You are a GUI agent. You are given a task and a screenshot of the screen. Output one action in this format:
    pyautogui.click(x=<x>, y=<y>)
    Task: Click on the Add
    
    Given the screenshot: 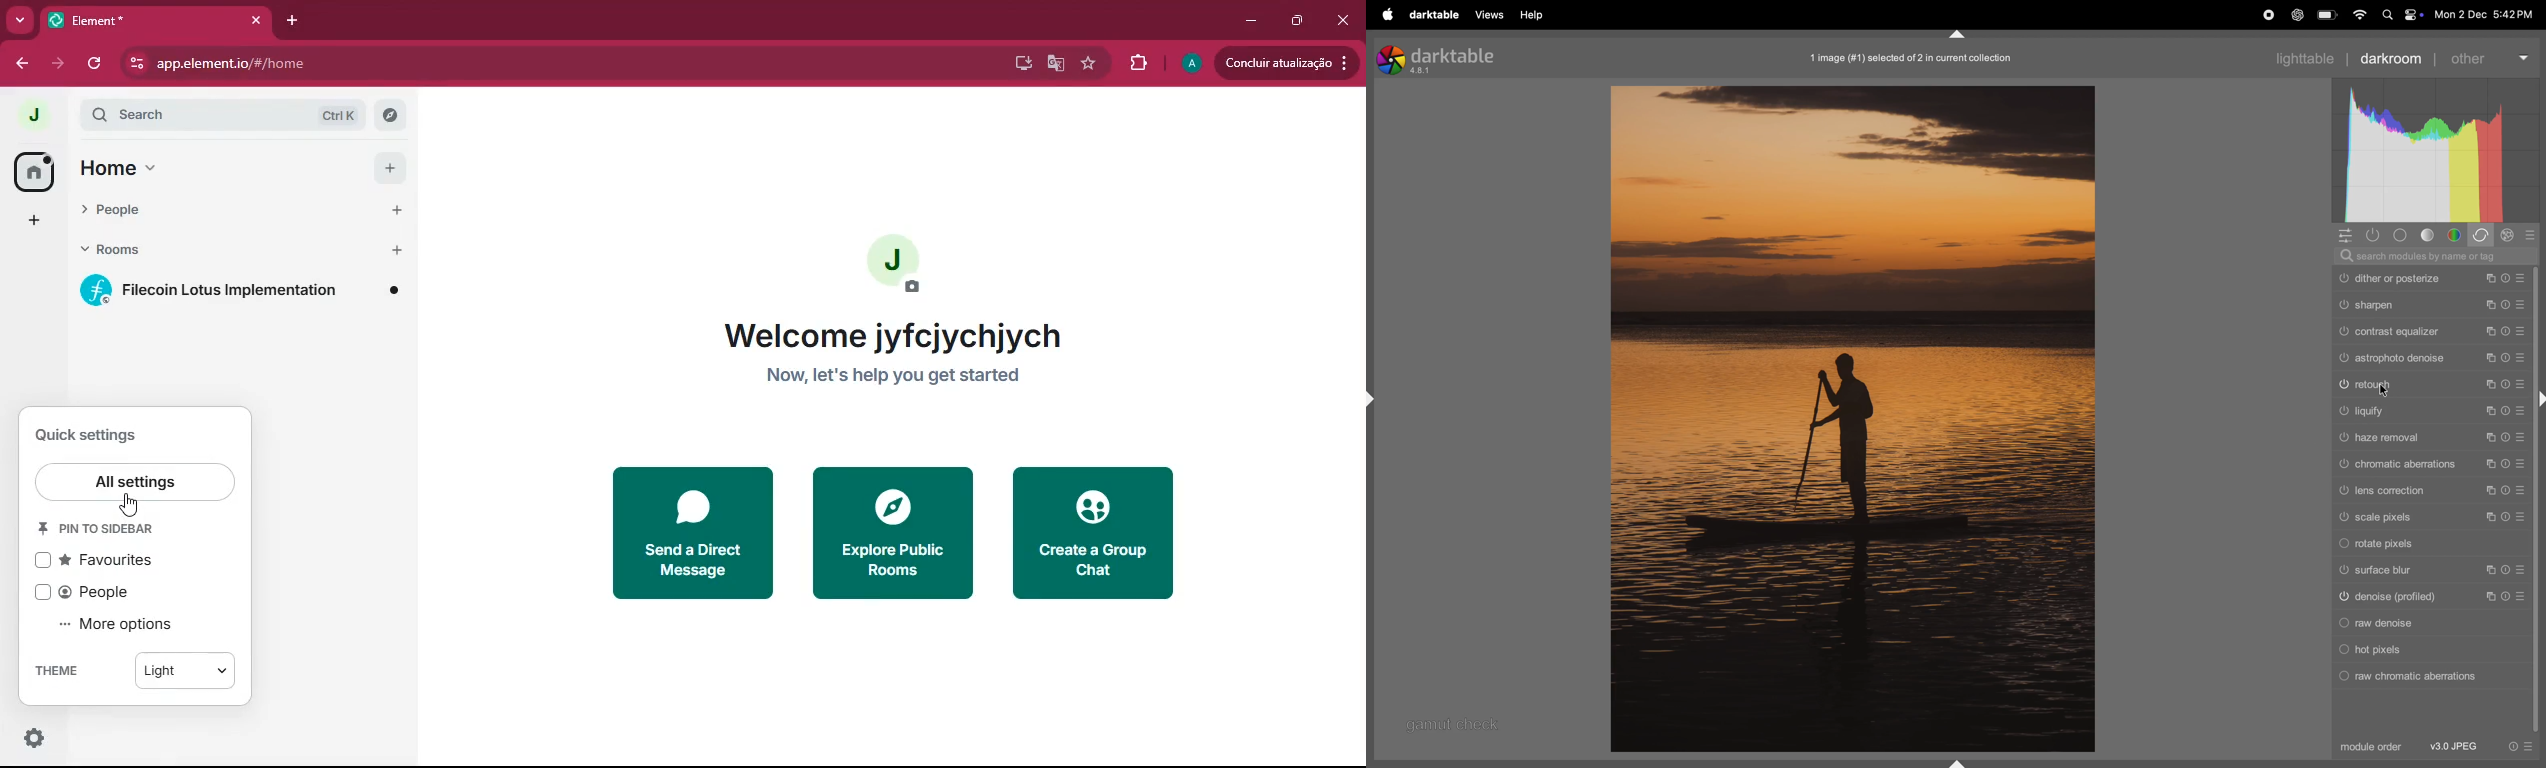 What is the action you would take?
    pyautogui.click(x=398, y=251)
    